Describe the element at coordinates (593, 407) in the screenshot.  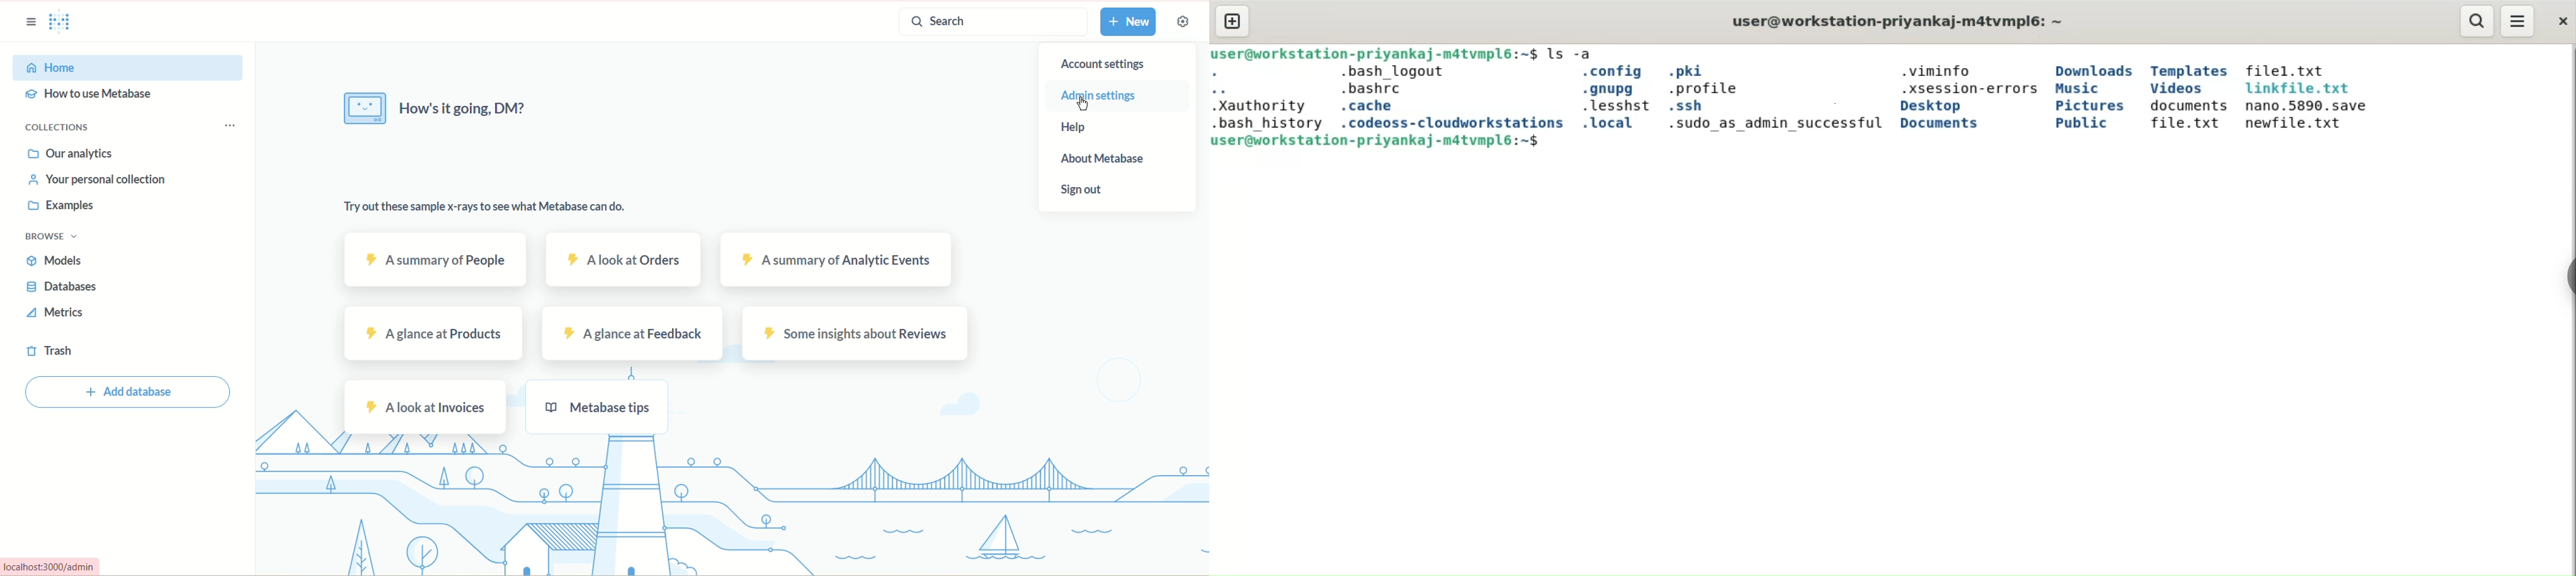
I see `metabase tips` at that location.